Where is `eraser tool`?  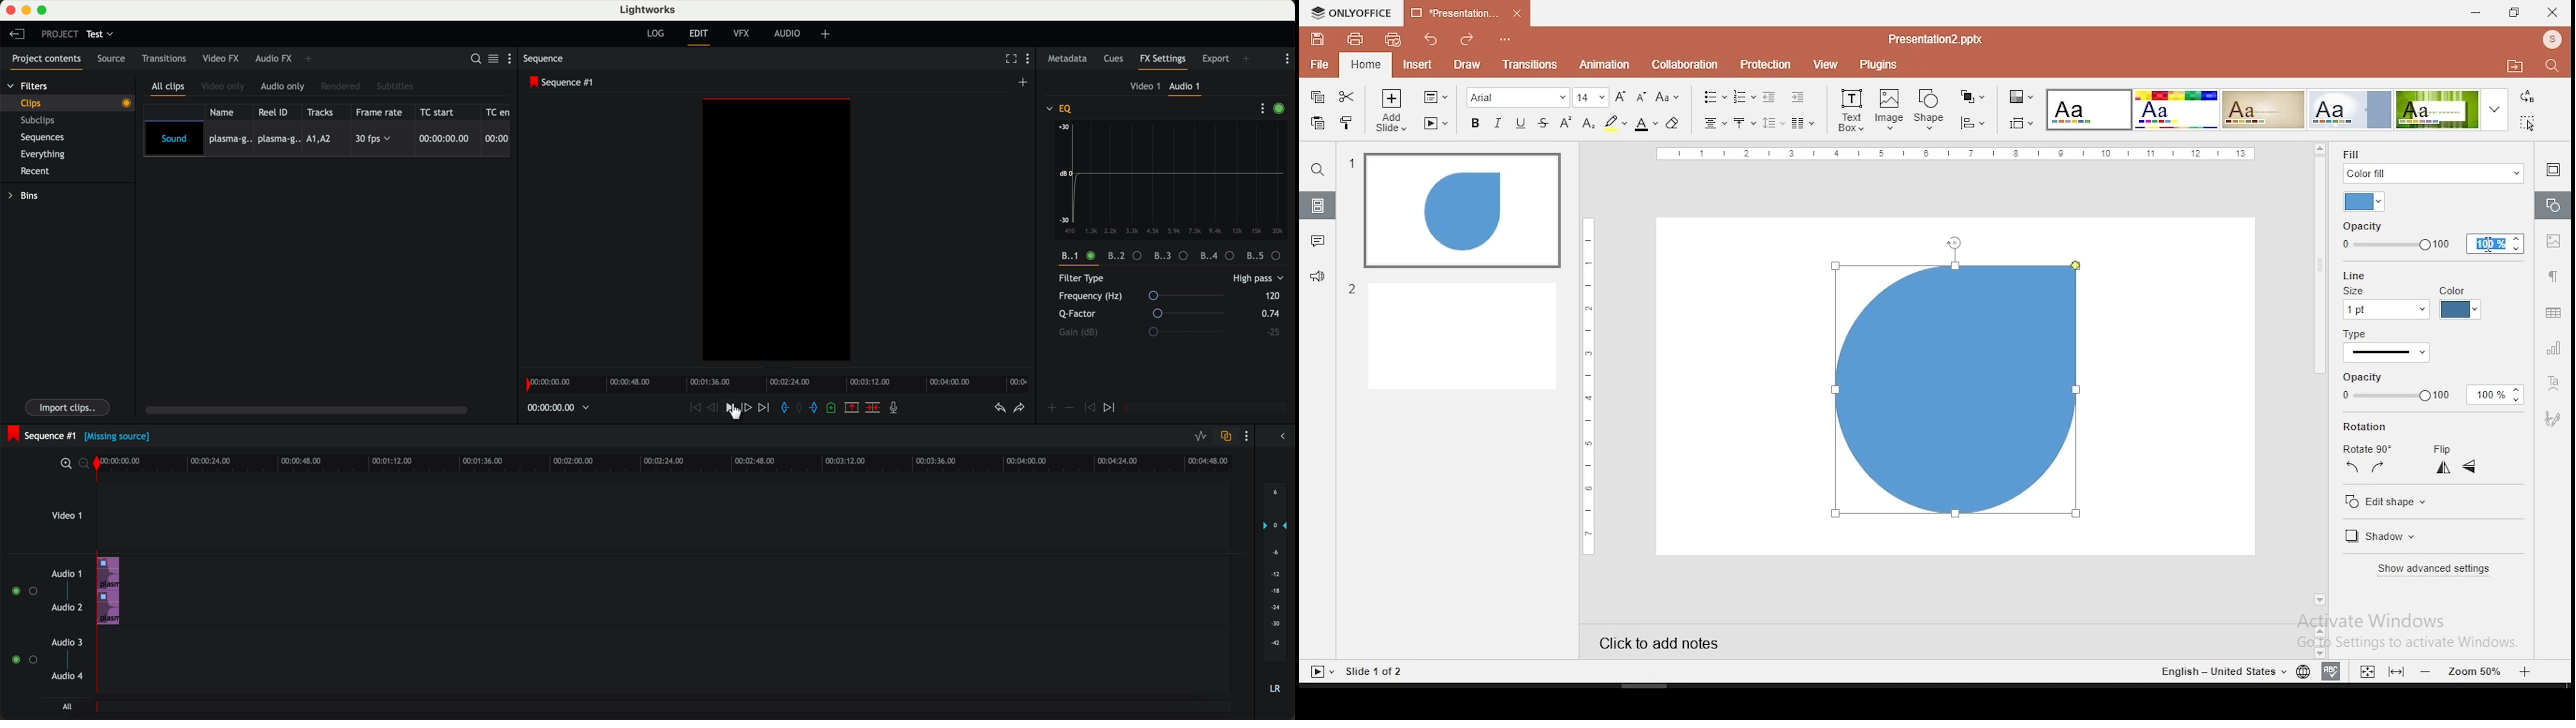 eraser tool is located at coordinates (1673, 123).